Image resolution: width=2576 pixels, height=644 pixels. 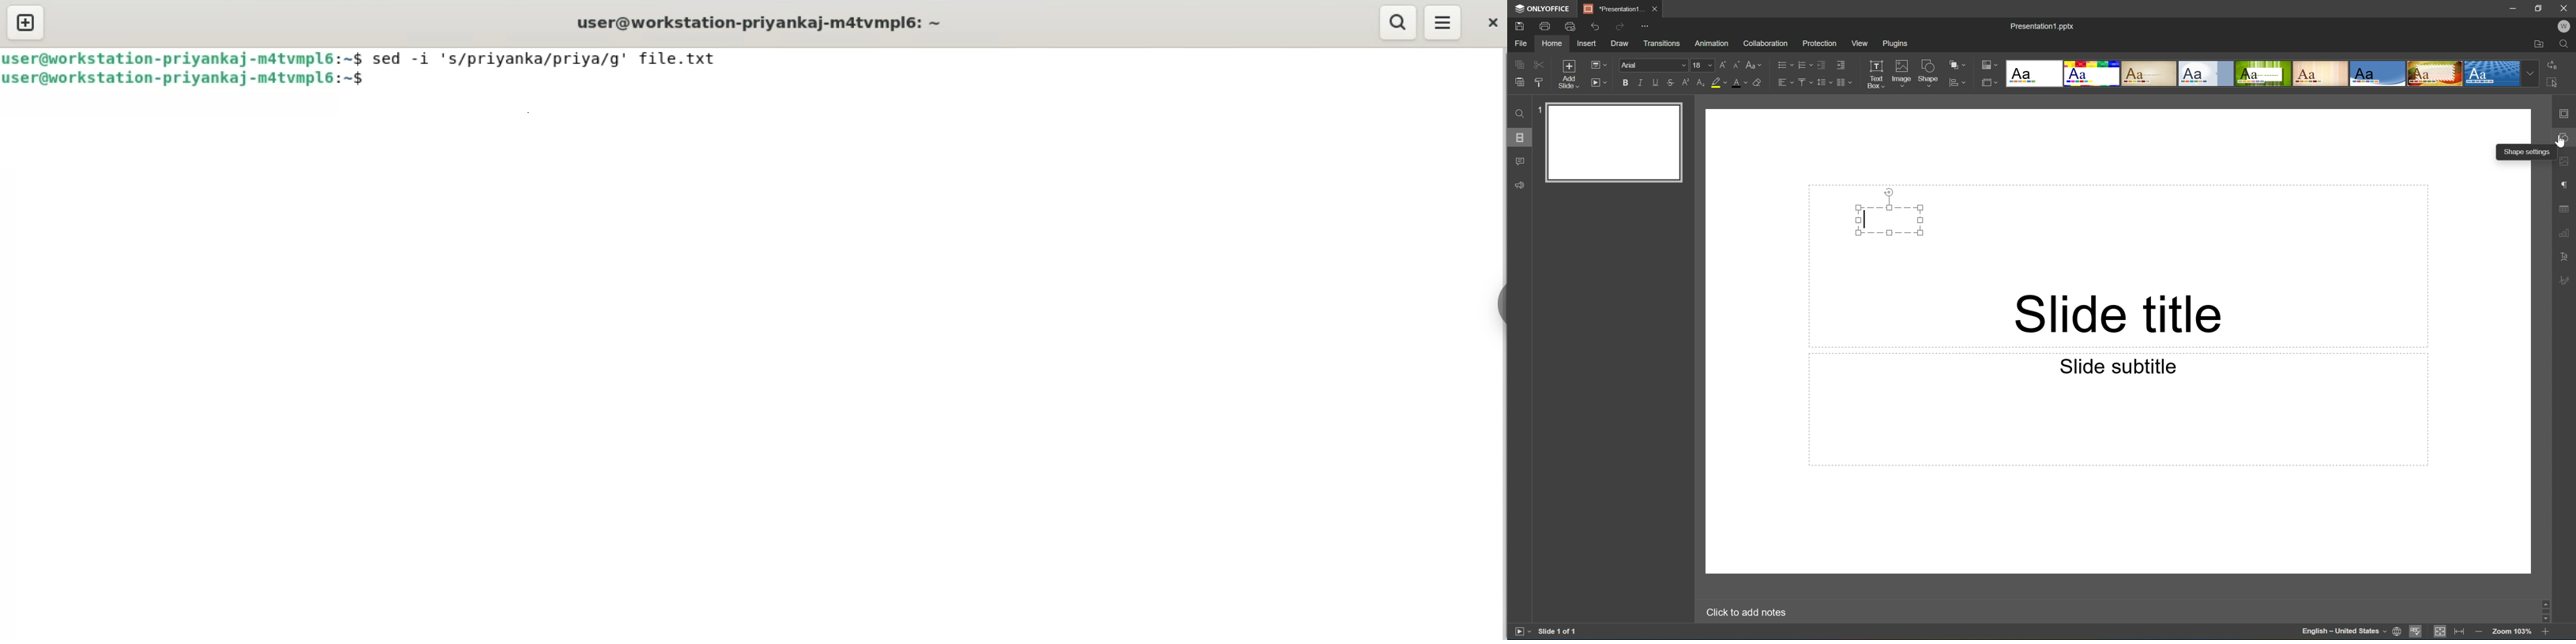 What do you see at coordinates (1823, 82) in the screenshot?
I see `Line spacing` at bounding box center [1823, 82].